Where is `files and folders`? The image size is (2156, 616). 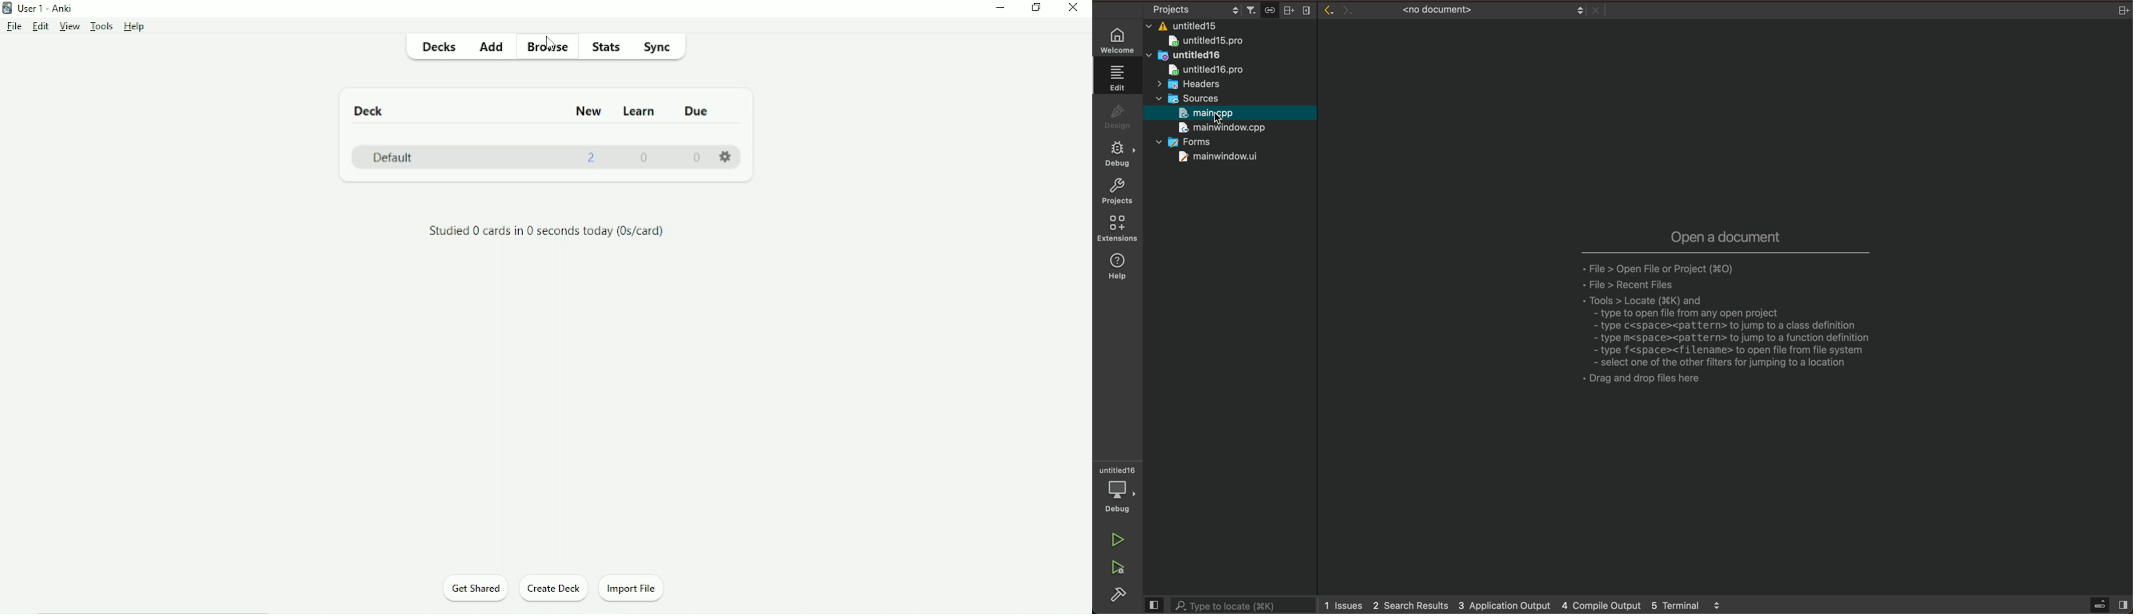 files and folders is located at coordinates (1228, 27).